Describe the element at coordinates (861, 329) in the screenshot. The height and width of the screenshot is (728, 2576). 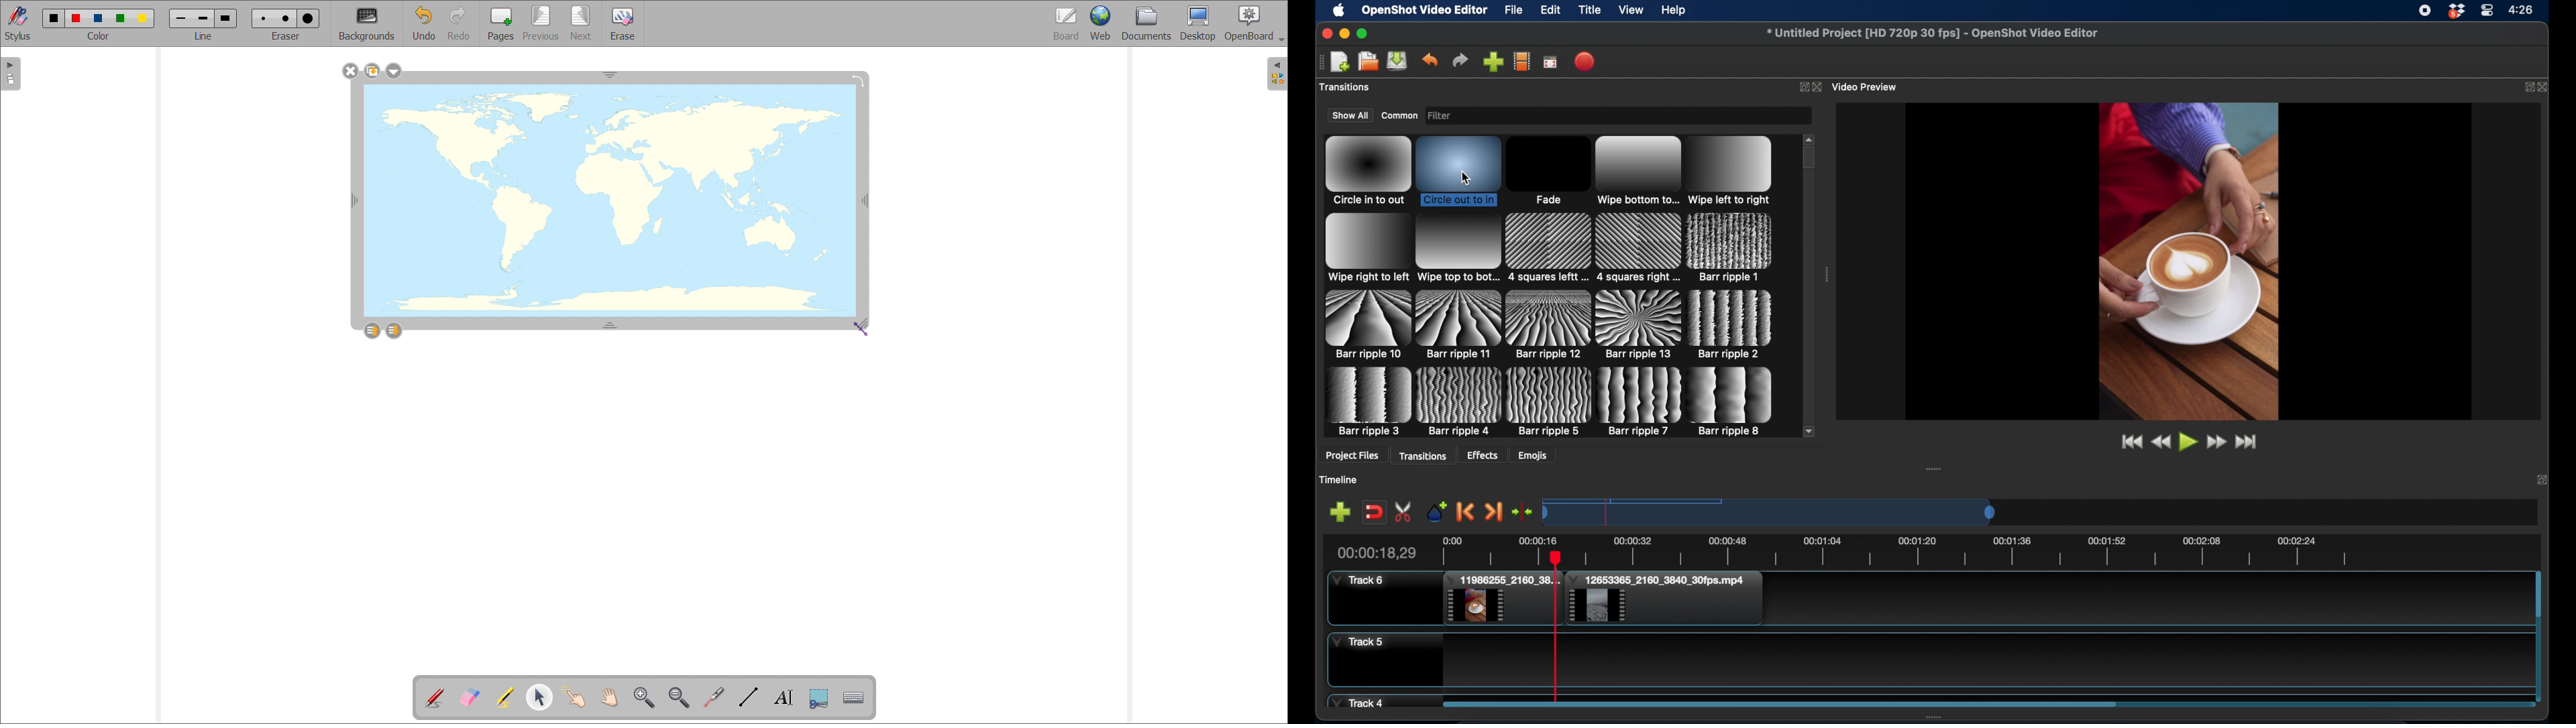
I see `cursor` at that location.